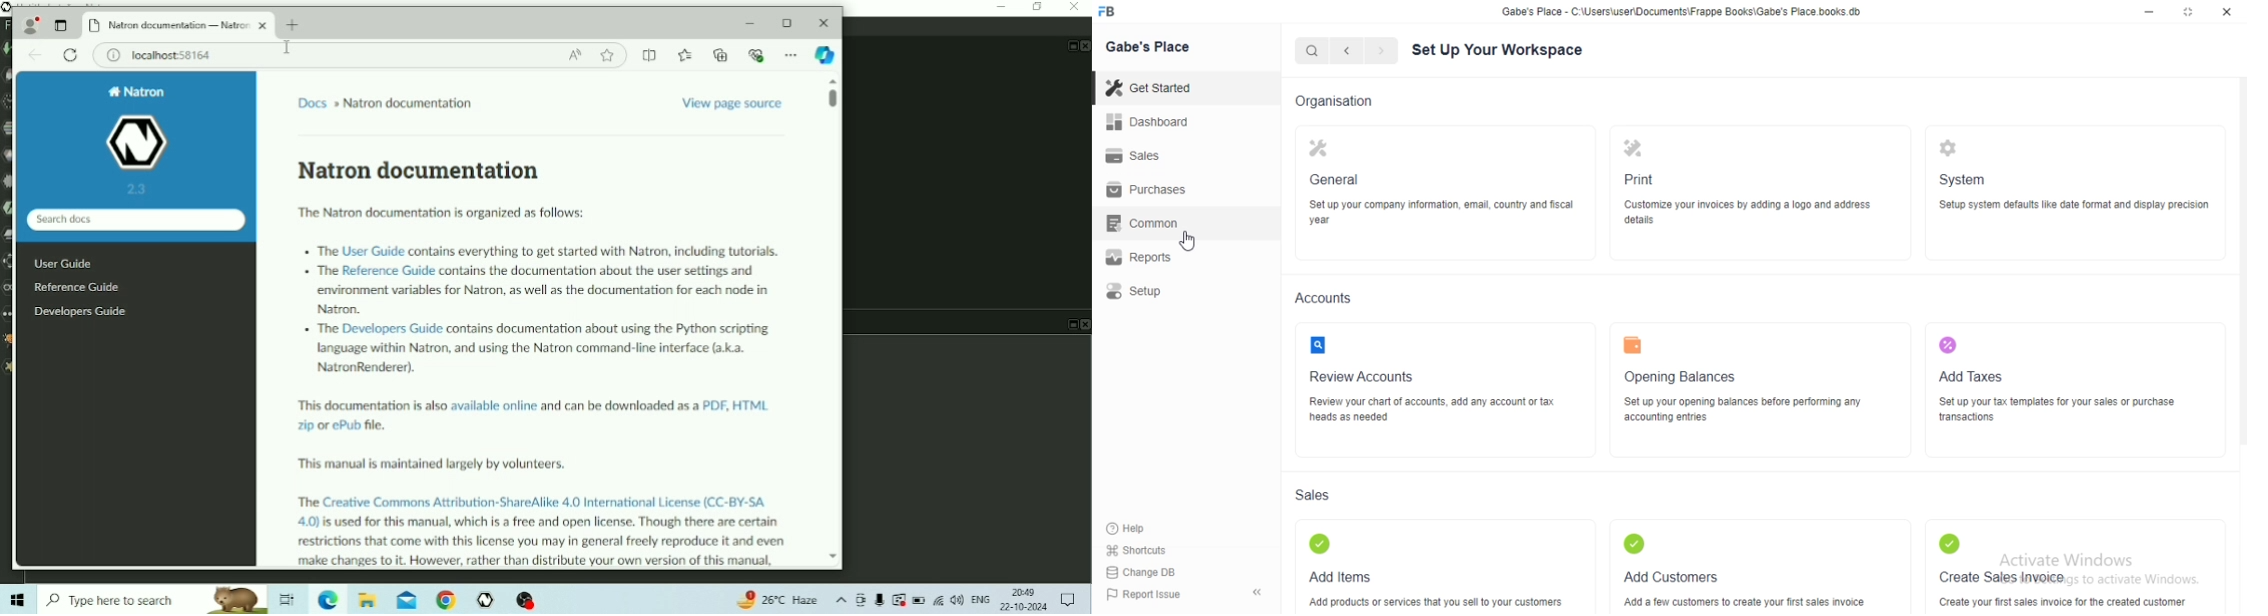 The width and height of the screenshot is (2268, 616). I want to click on Add Taxes, so click(1976, 377).